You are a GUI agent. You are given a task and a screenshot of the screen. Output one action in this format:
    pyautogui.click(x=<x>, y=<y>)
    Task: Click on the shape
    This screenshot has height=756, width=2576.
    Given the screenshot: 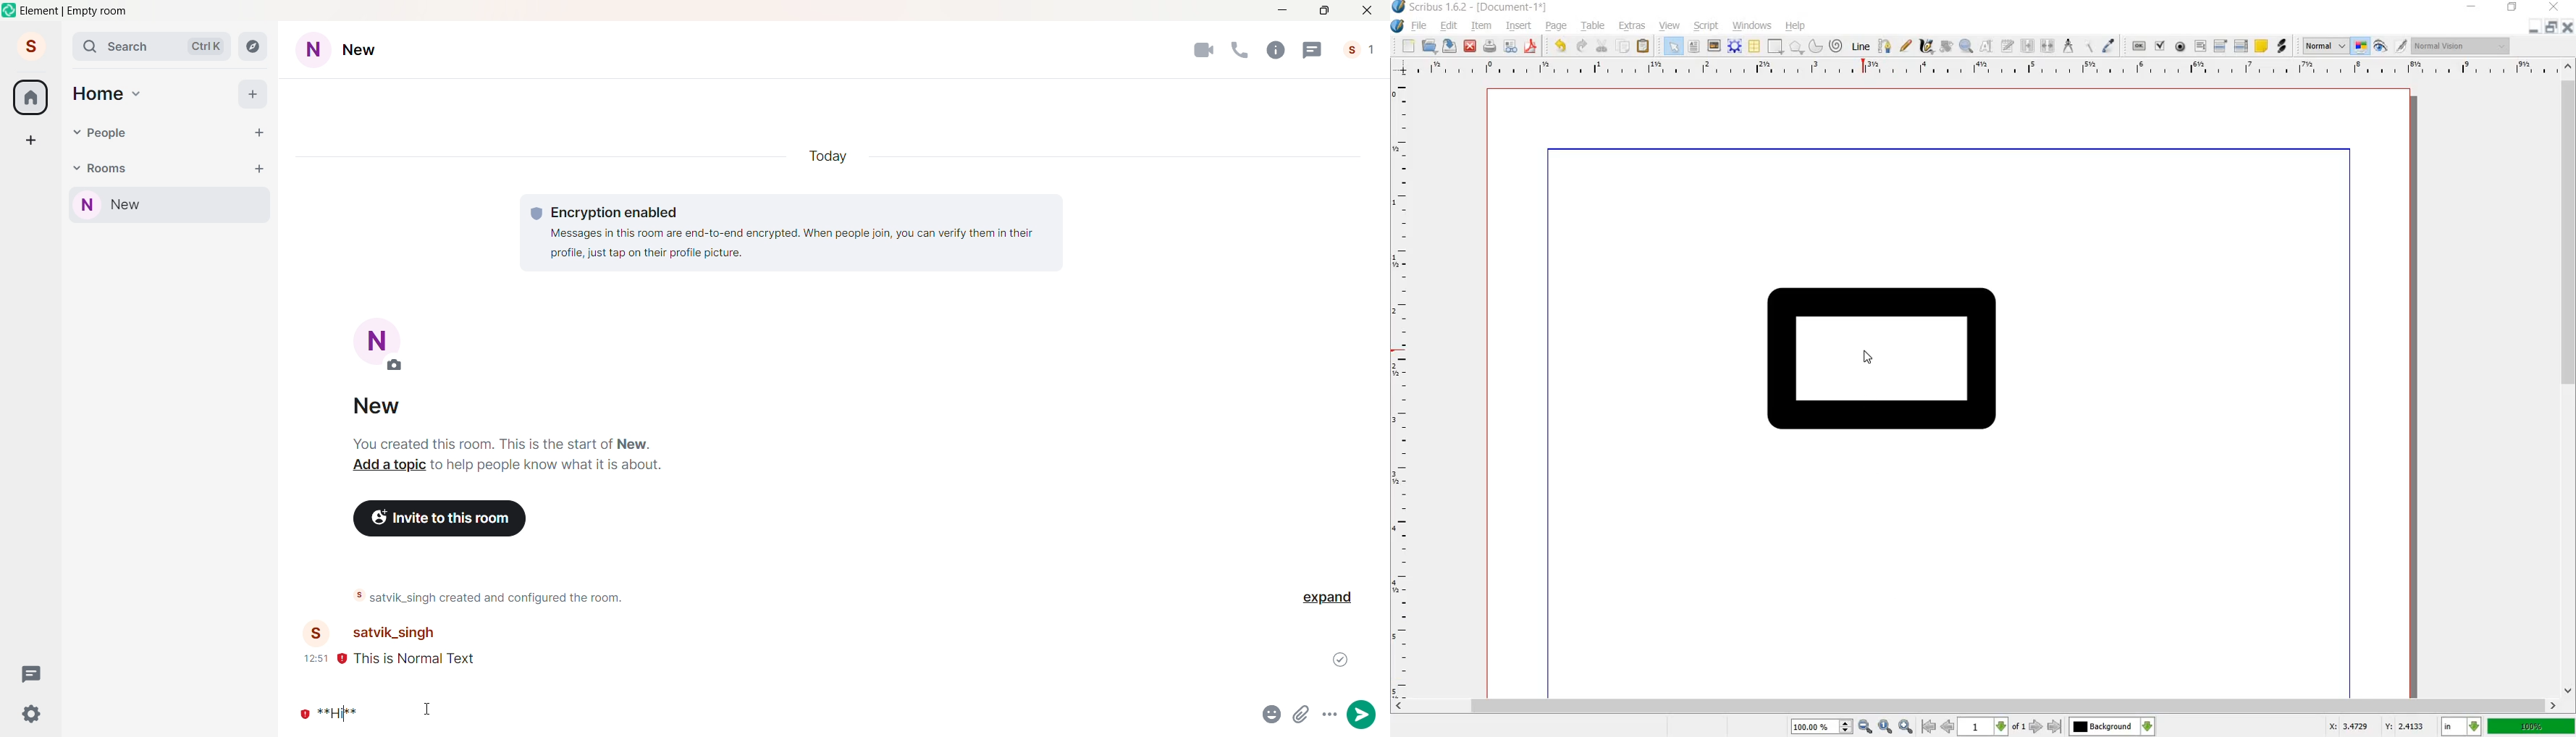 What is the action you would take?
    pyautogui.click(x=1773, y=47)
    